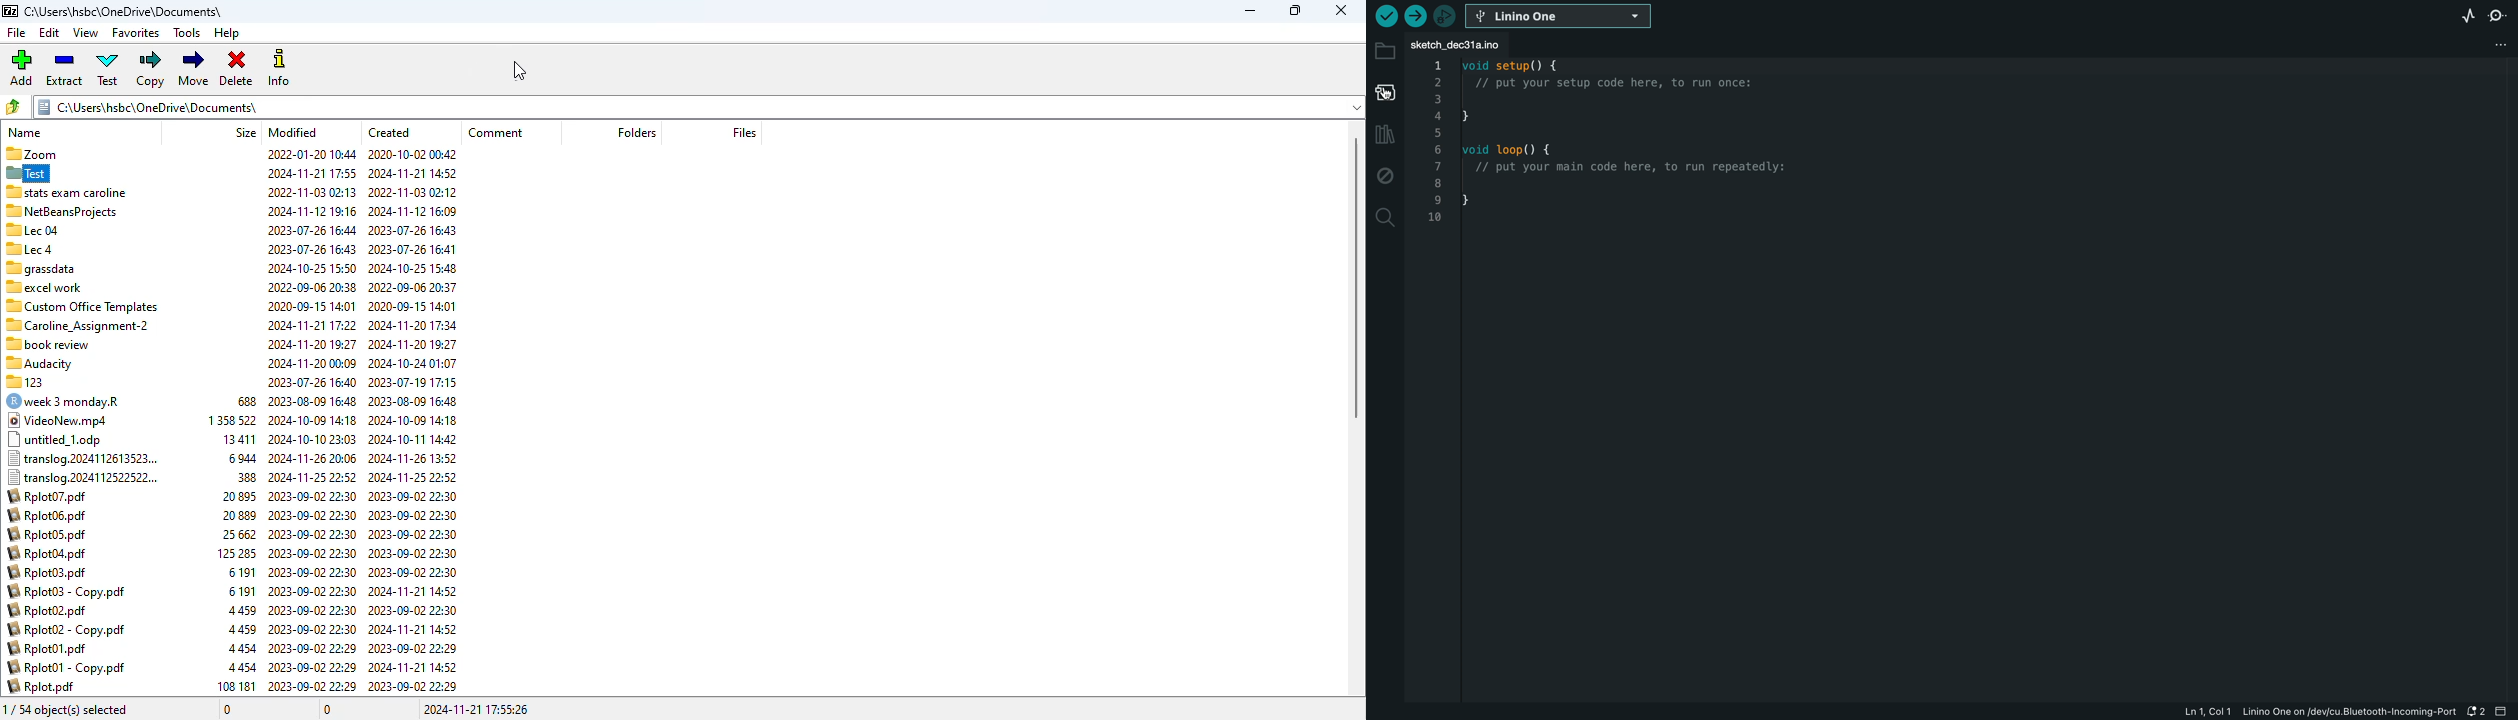  Describe the element at coordinates (315, 400) in the screenshot. I see `2023-08-09 16:48` at that location.